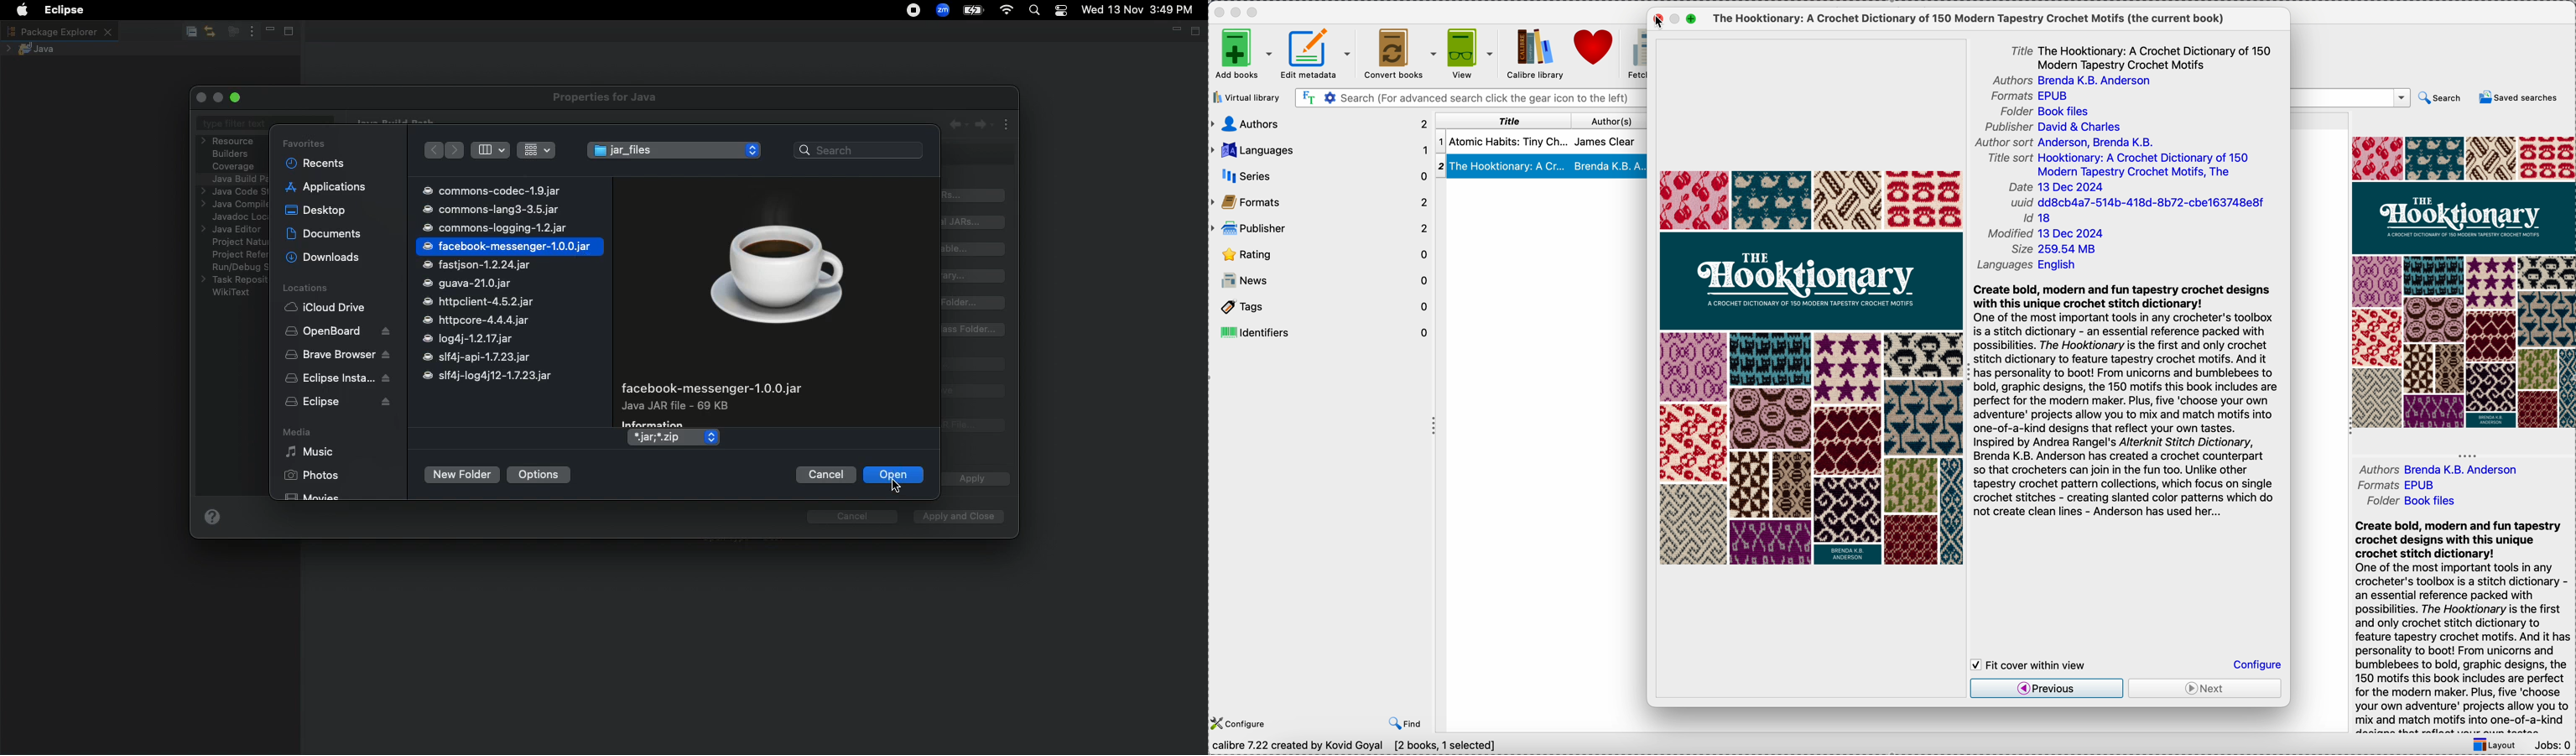  Describe the element at coordinates (212, 520) in the screenshot. I see `Help` at that location.